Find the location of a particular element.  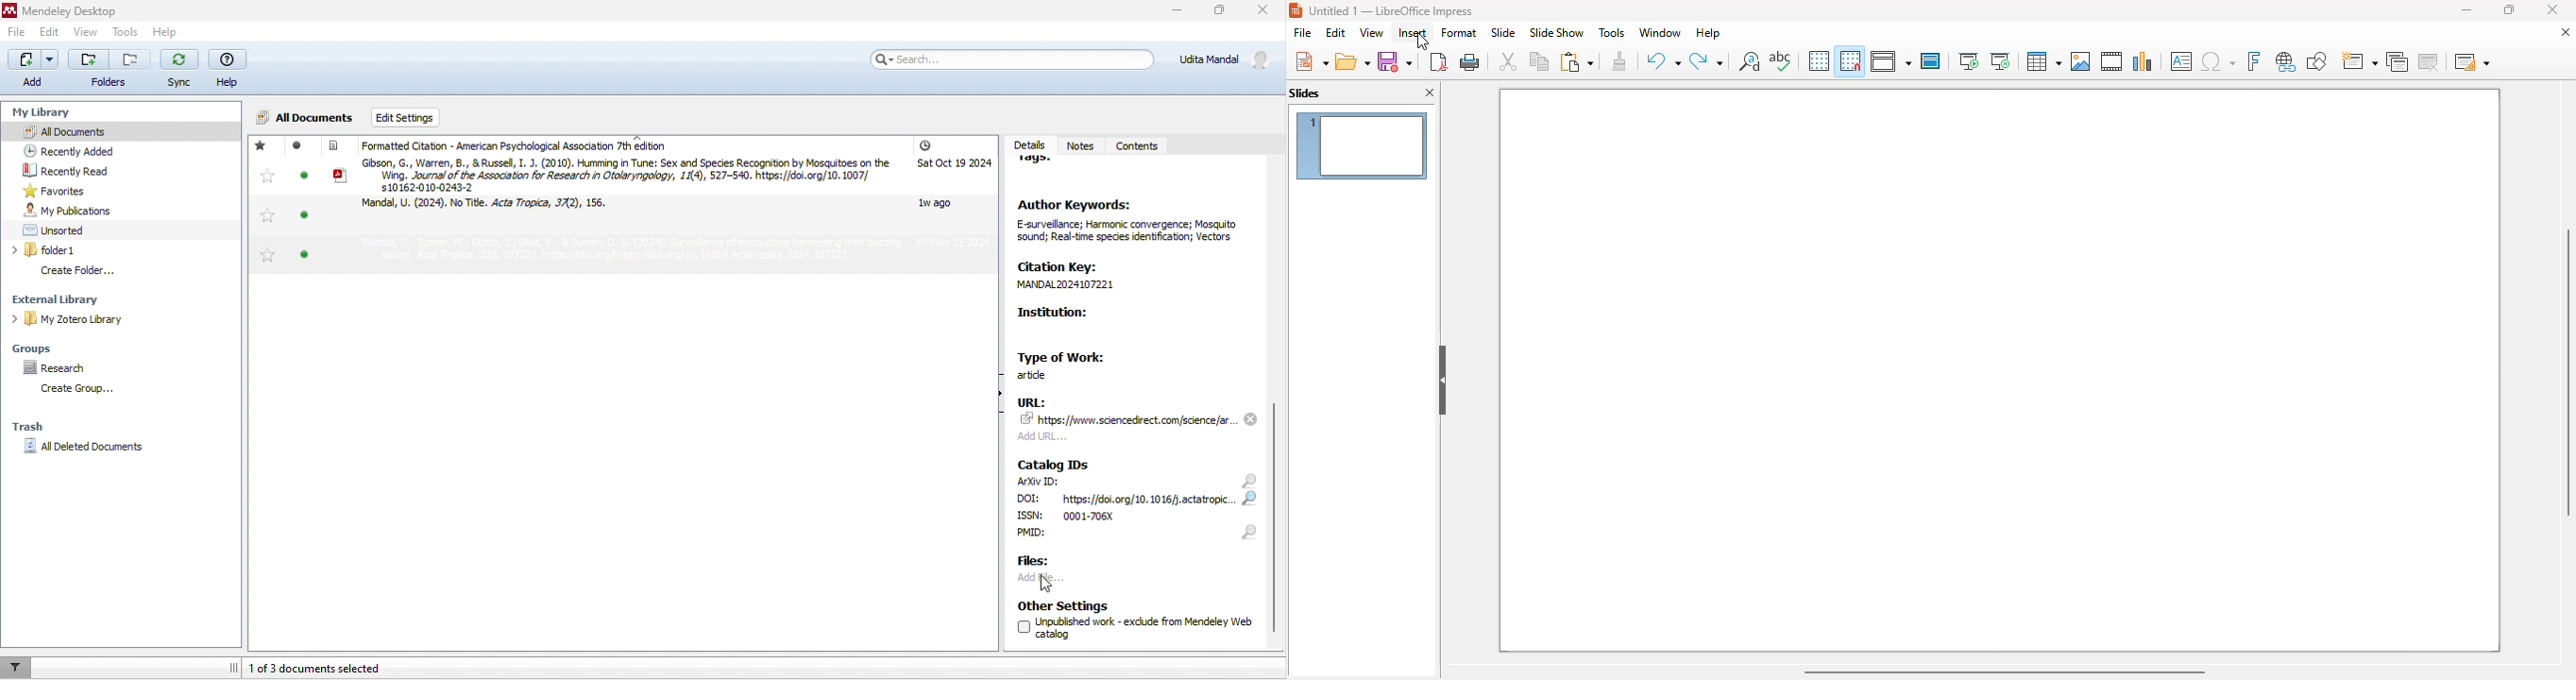

master slide is located at coordinates (1930, 60).